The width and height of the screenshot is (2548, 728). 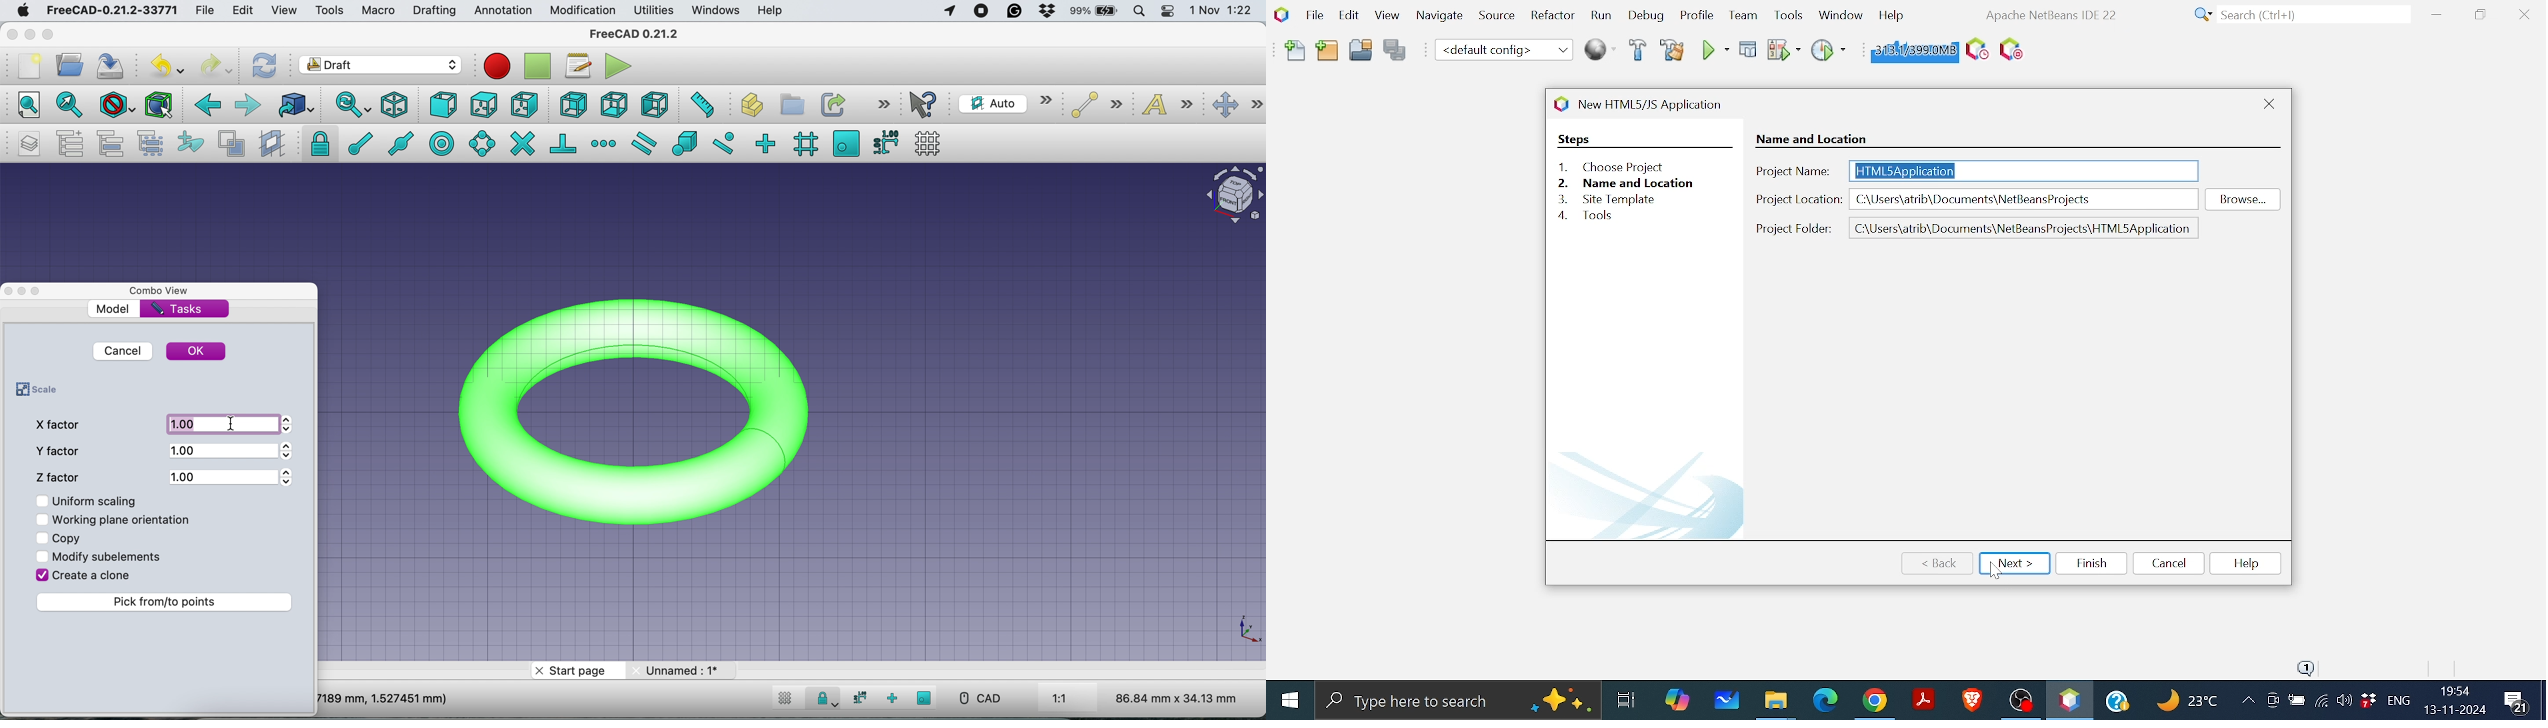 What do you see at coordinates (41, 499) in the screenshot?
I see `Checkbox` at bounding box center [41, 499].